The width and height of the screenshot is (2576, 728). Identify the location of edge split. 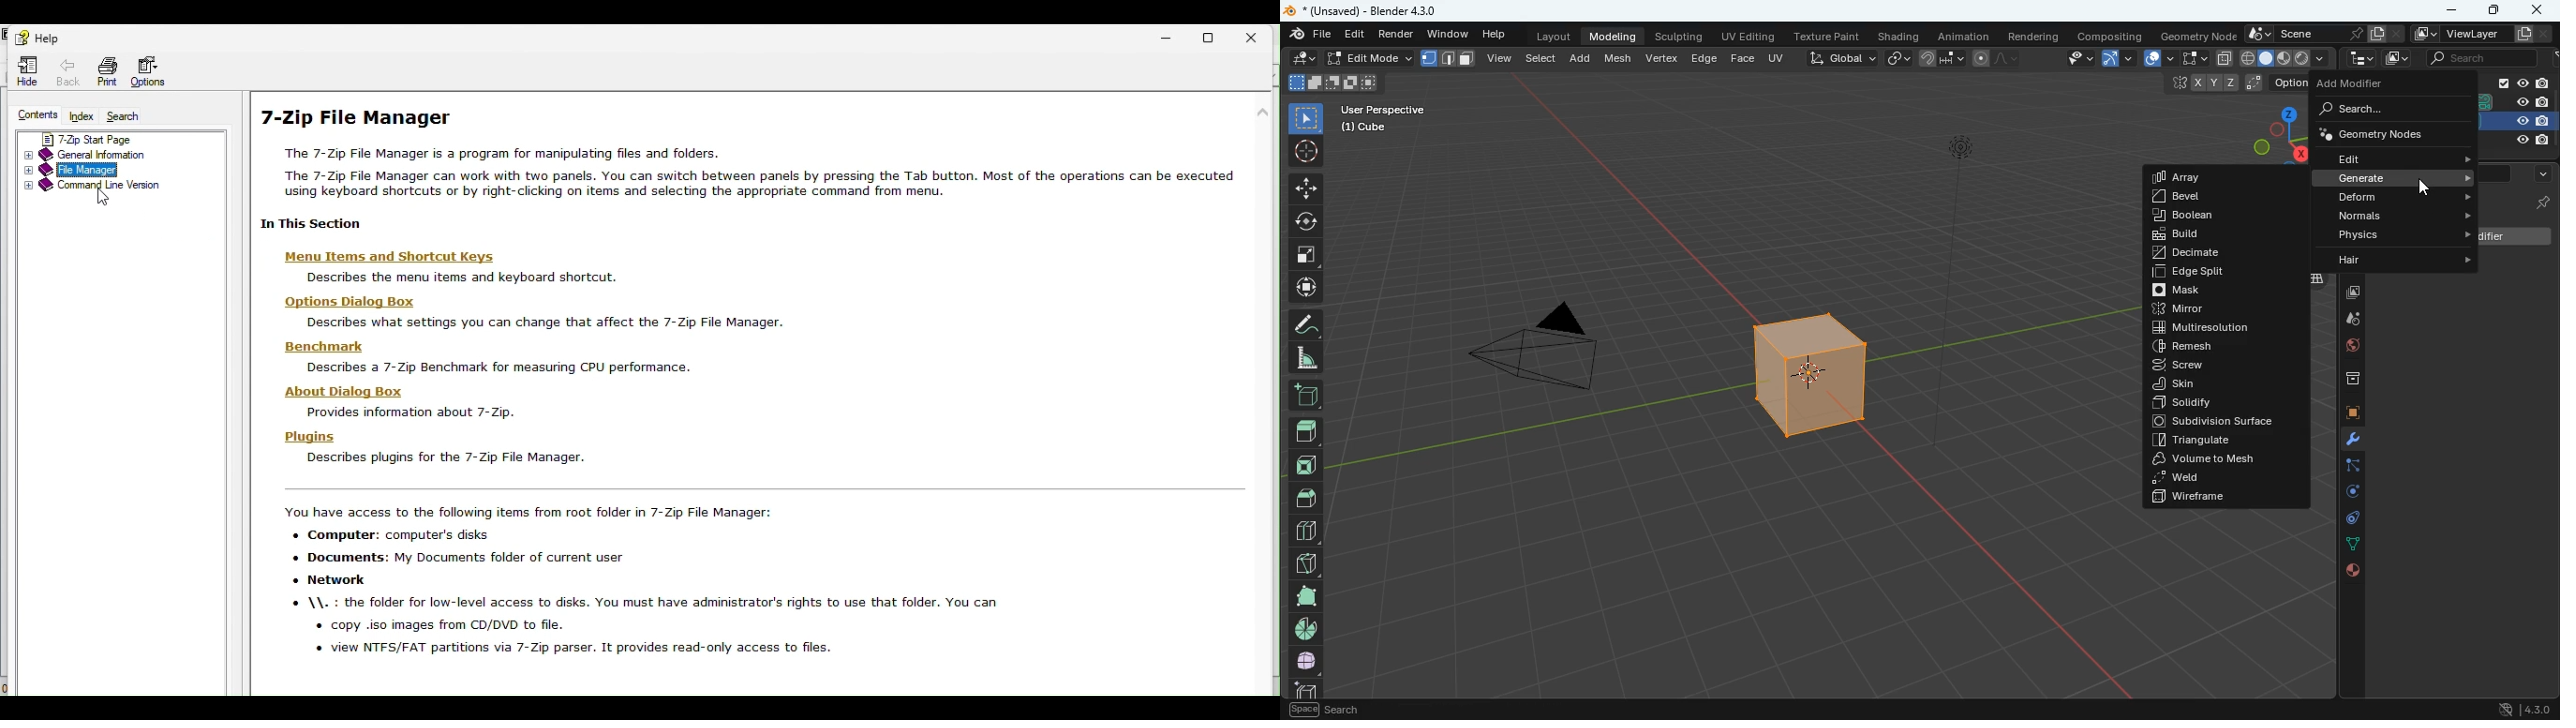
(2213, 273).